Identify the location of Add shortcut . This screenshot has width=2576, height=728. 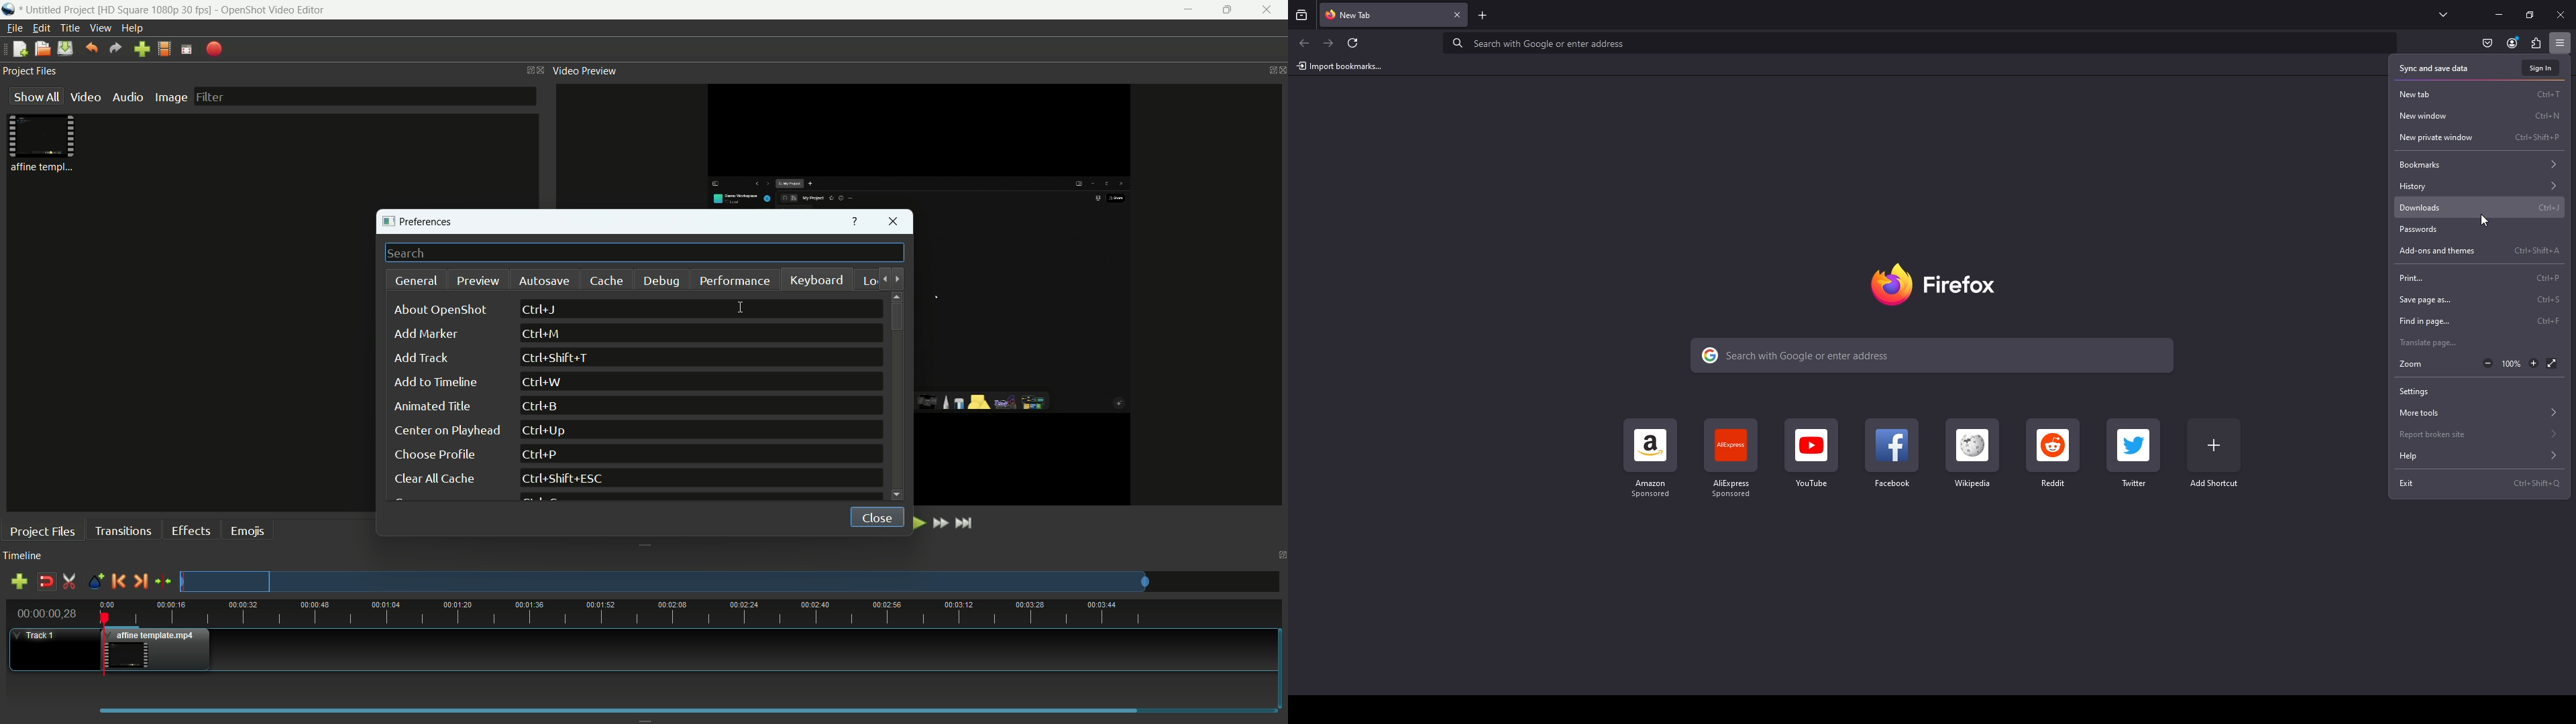
(2214, 454).